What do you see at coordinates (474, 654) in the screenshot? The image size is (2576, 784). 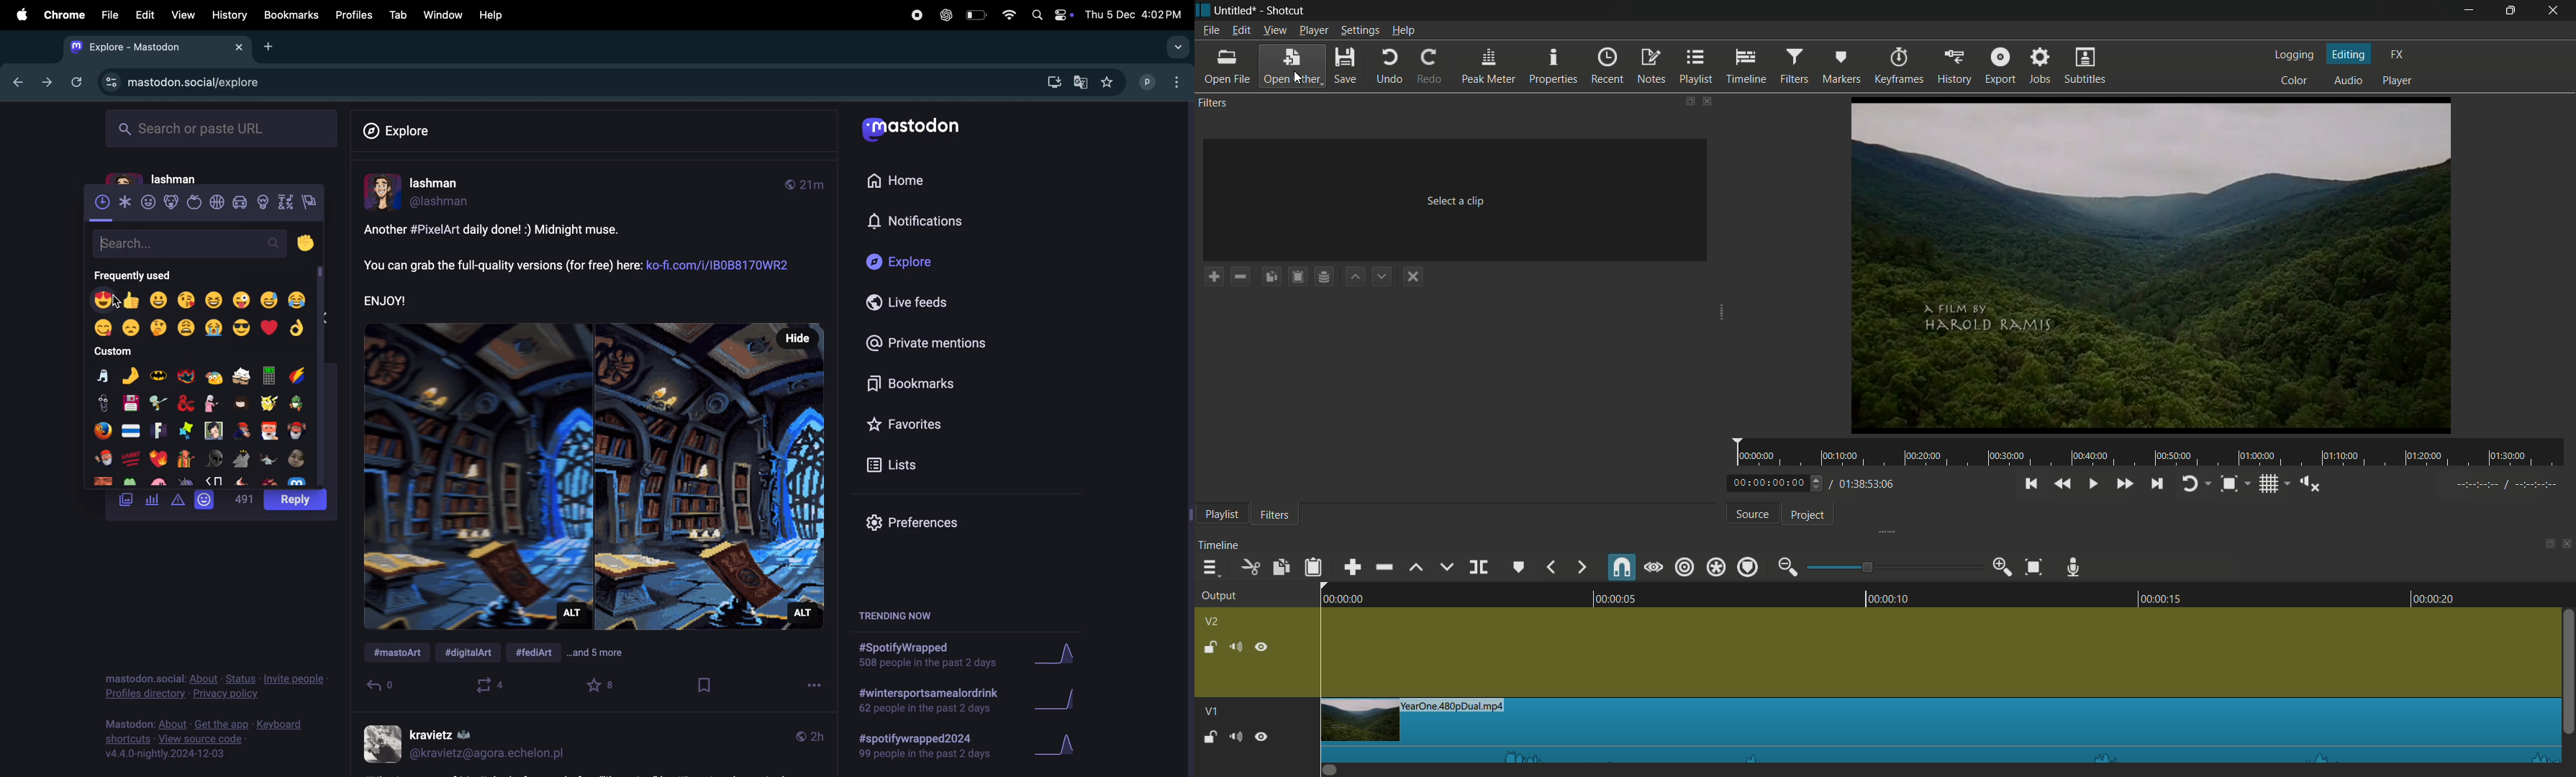 I see `#digital ART` at bounding box center [474, 654].